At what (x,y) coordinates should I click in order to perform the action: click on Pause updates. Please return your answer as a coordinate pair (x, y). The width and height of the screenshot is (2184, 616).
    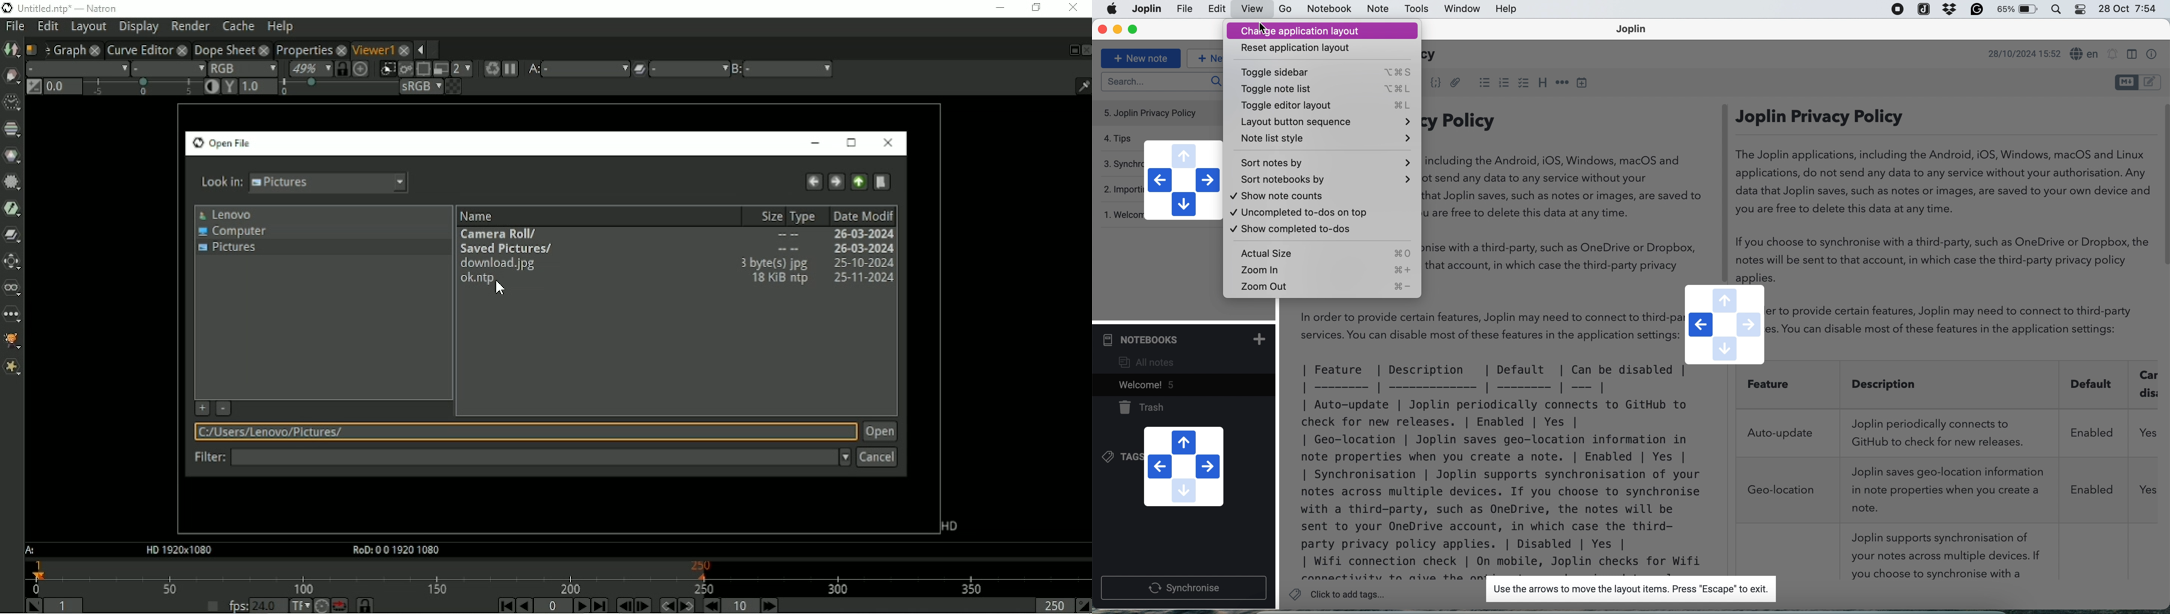
    Looking at the image, I should click on (510, 69).